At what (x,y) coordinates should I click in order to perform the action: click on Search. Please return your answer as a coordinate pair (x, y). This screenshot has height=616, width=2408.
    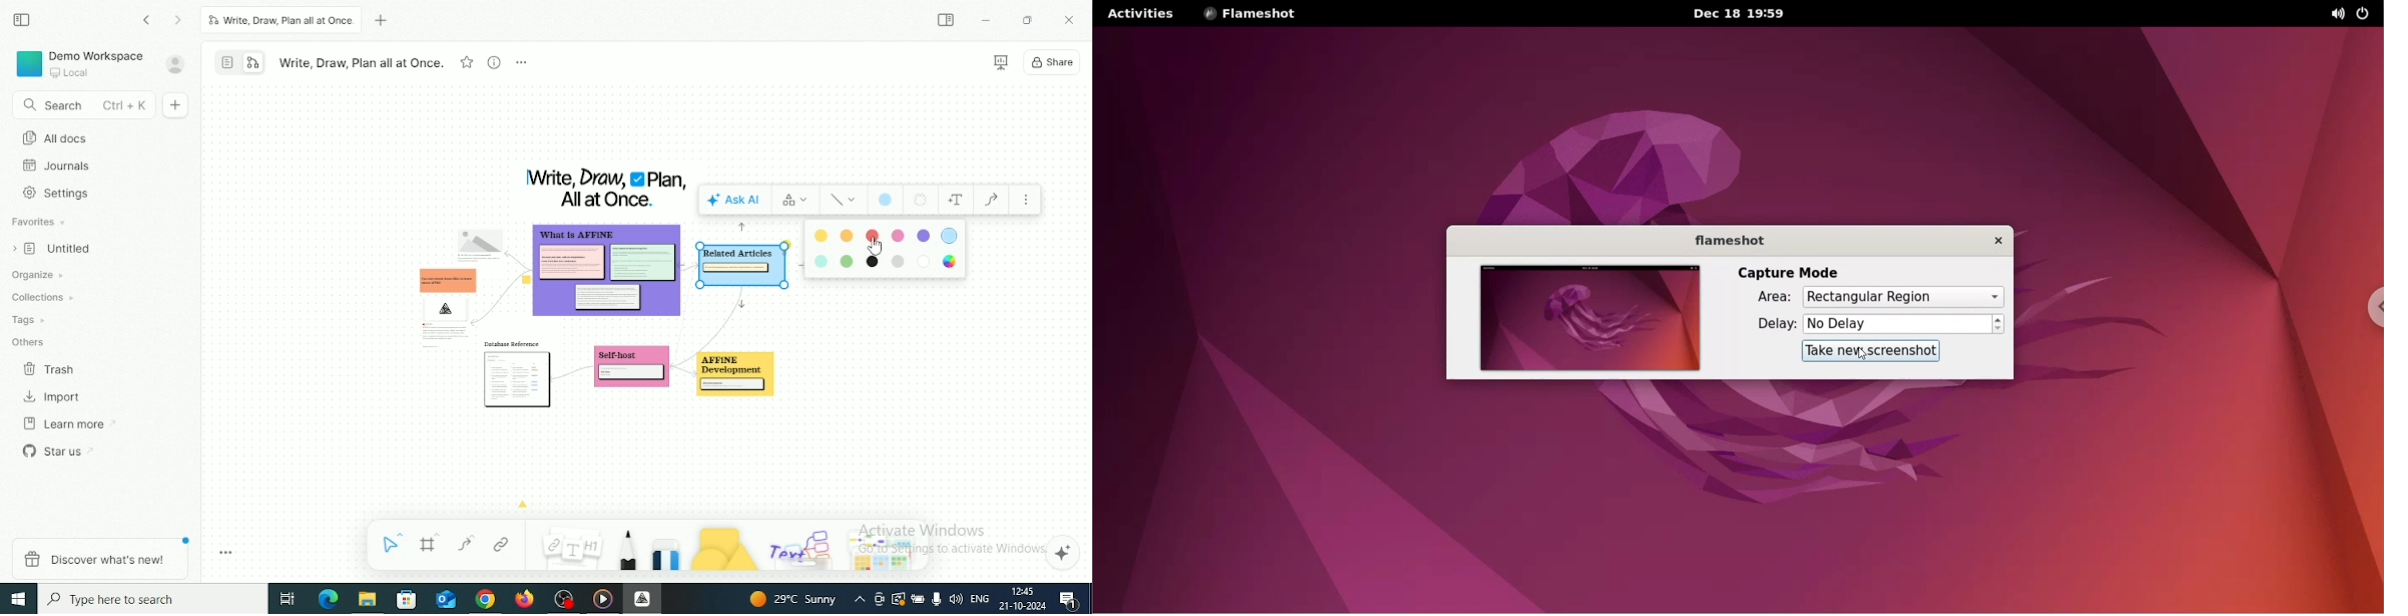
    Looking at the image, I should click on (81, 106).